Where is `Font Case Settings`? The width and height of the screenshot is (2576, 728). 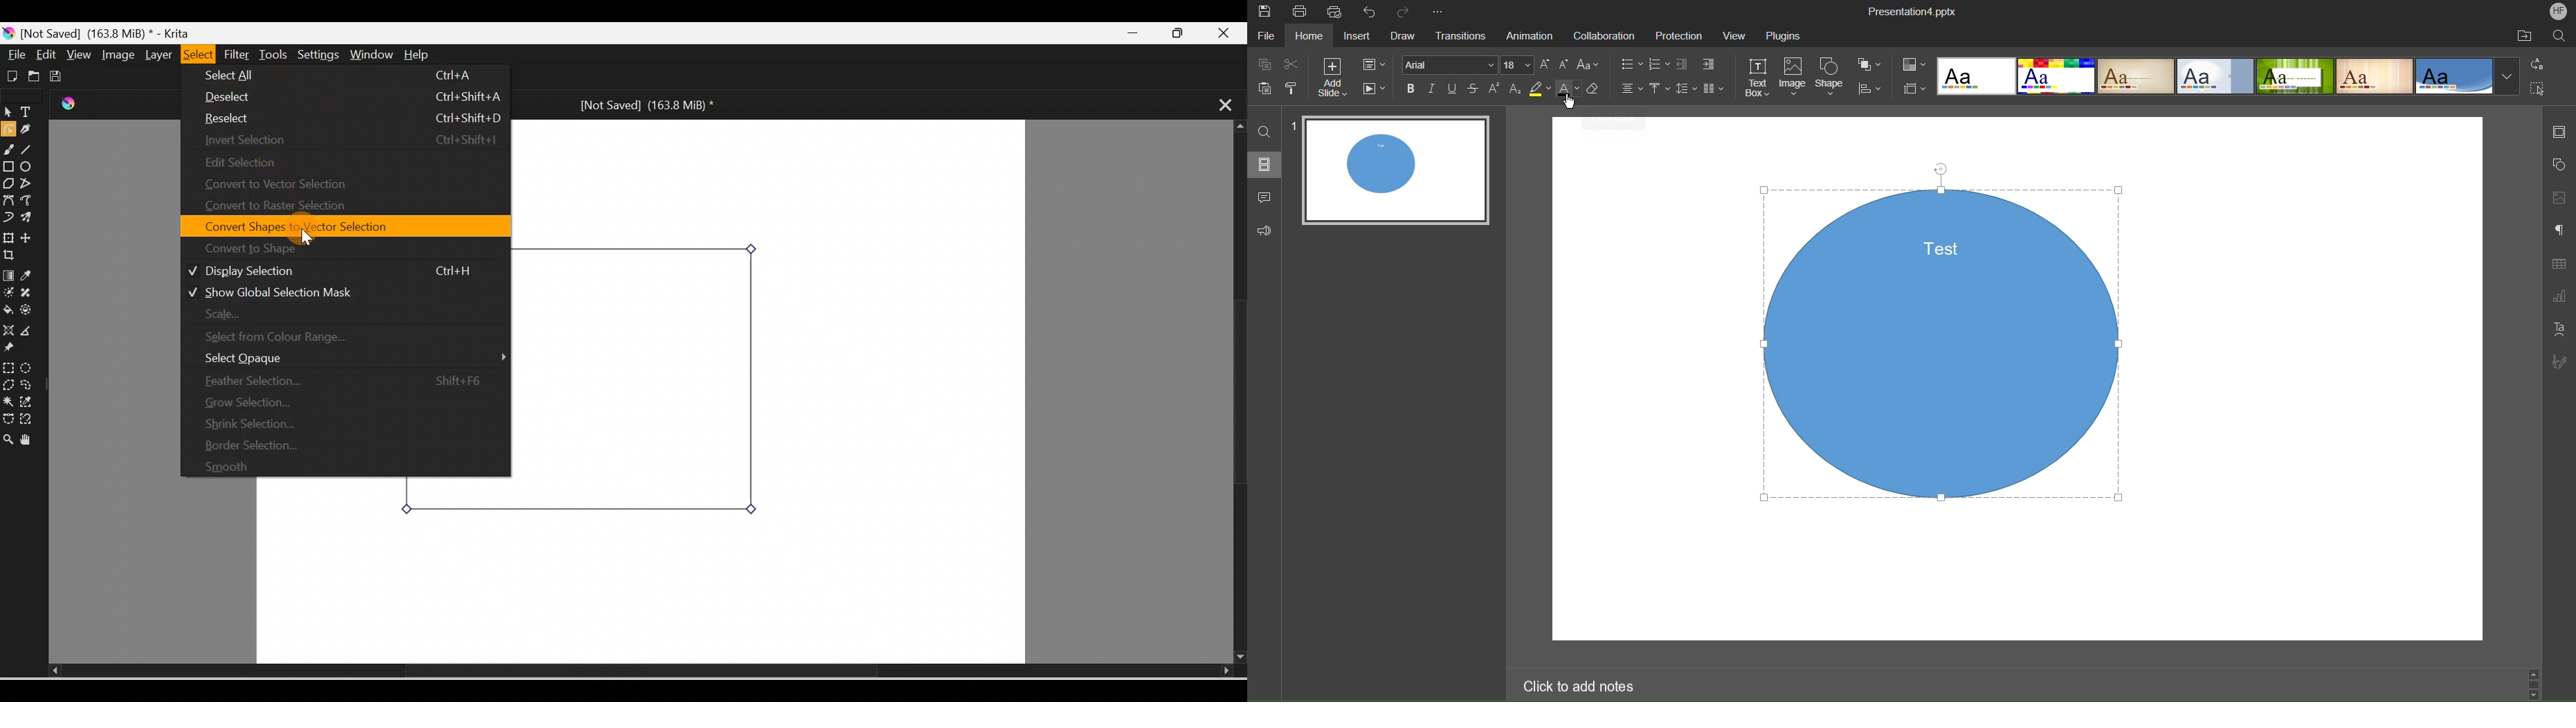 Font Case Settings is located at coordinates (1589, 65).